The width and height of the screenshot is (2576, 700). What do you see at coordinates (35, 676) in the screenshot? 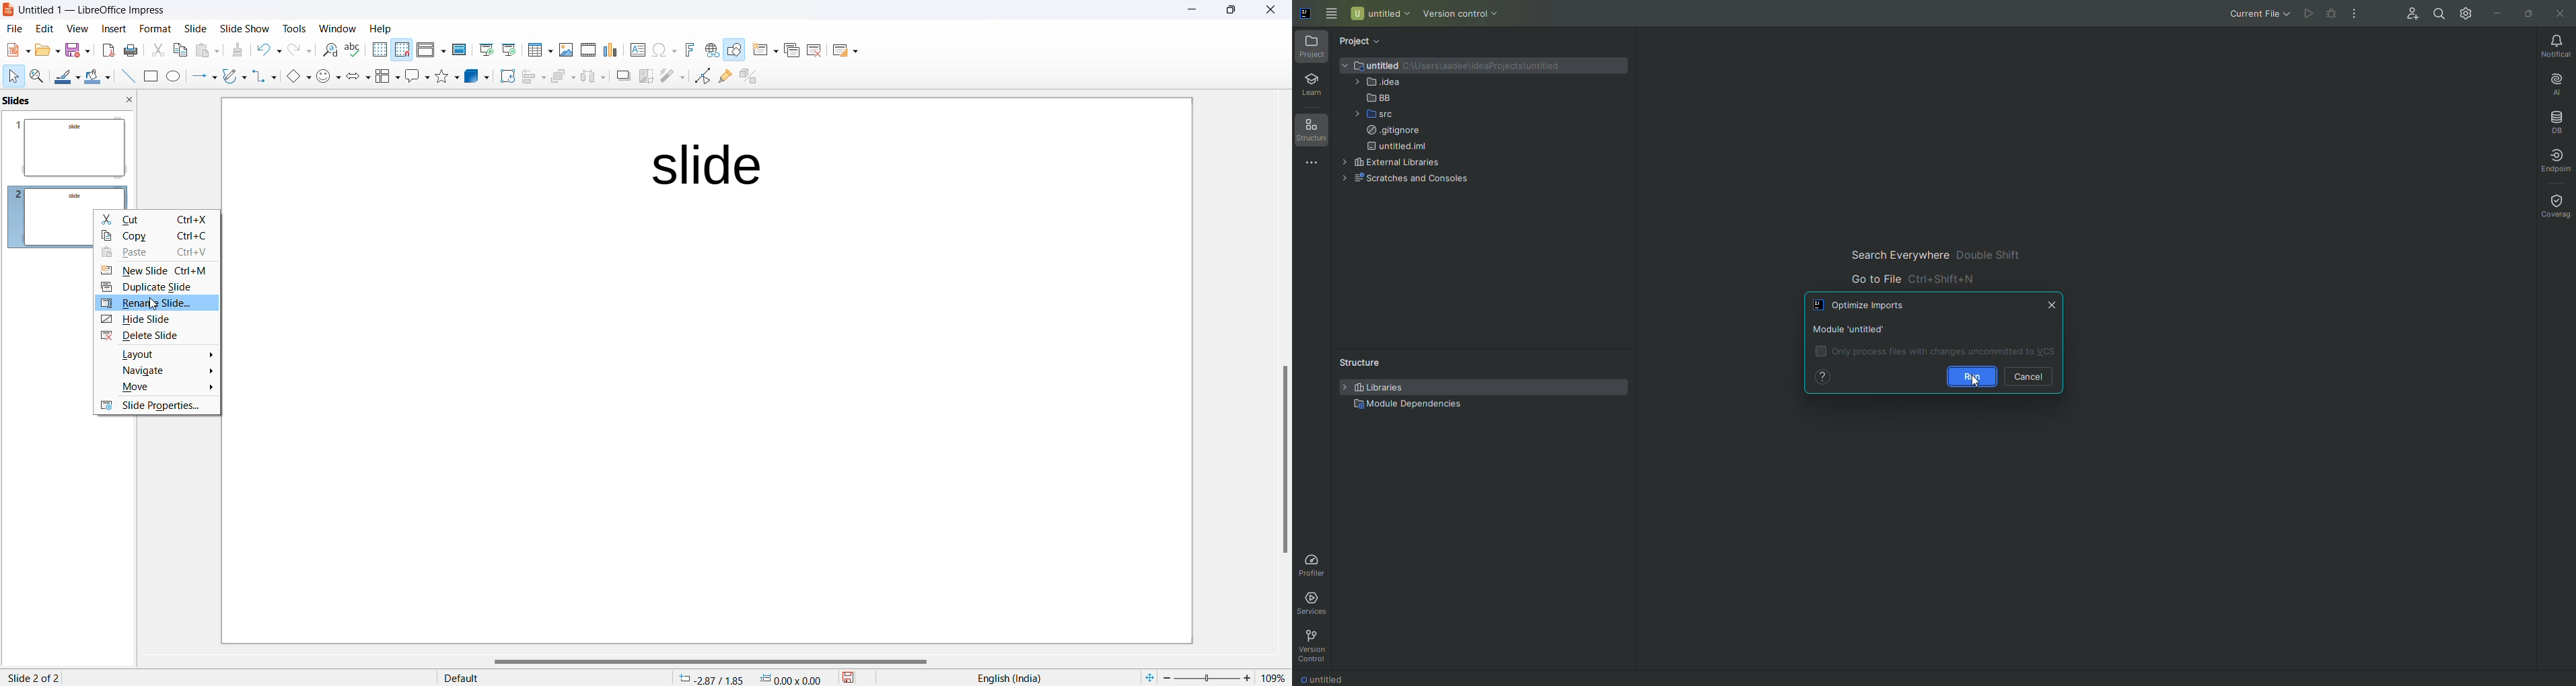
I see `slide 2 of 2` at bounding box center [35, 676].